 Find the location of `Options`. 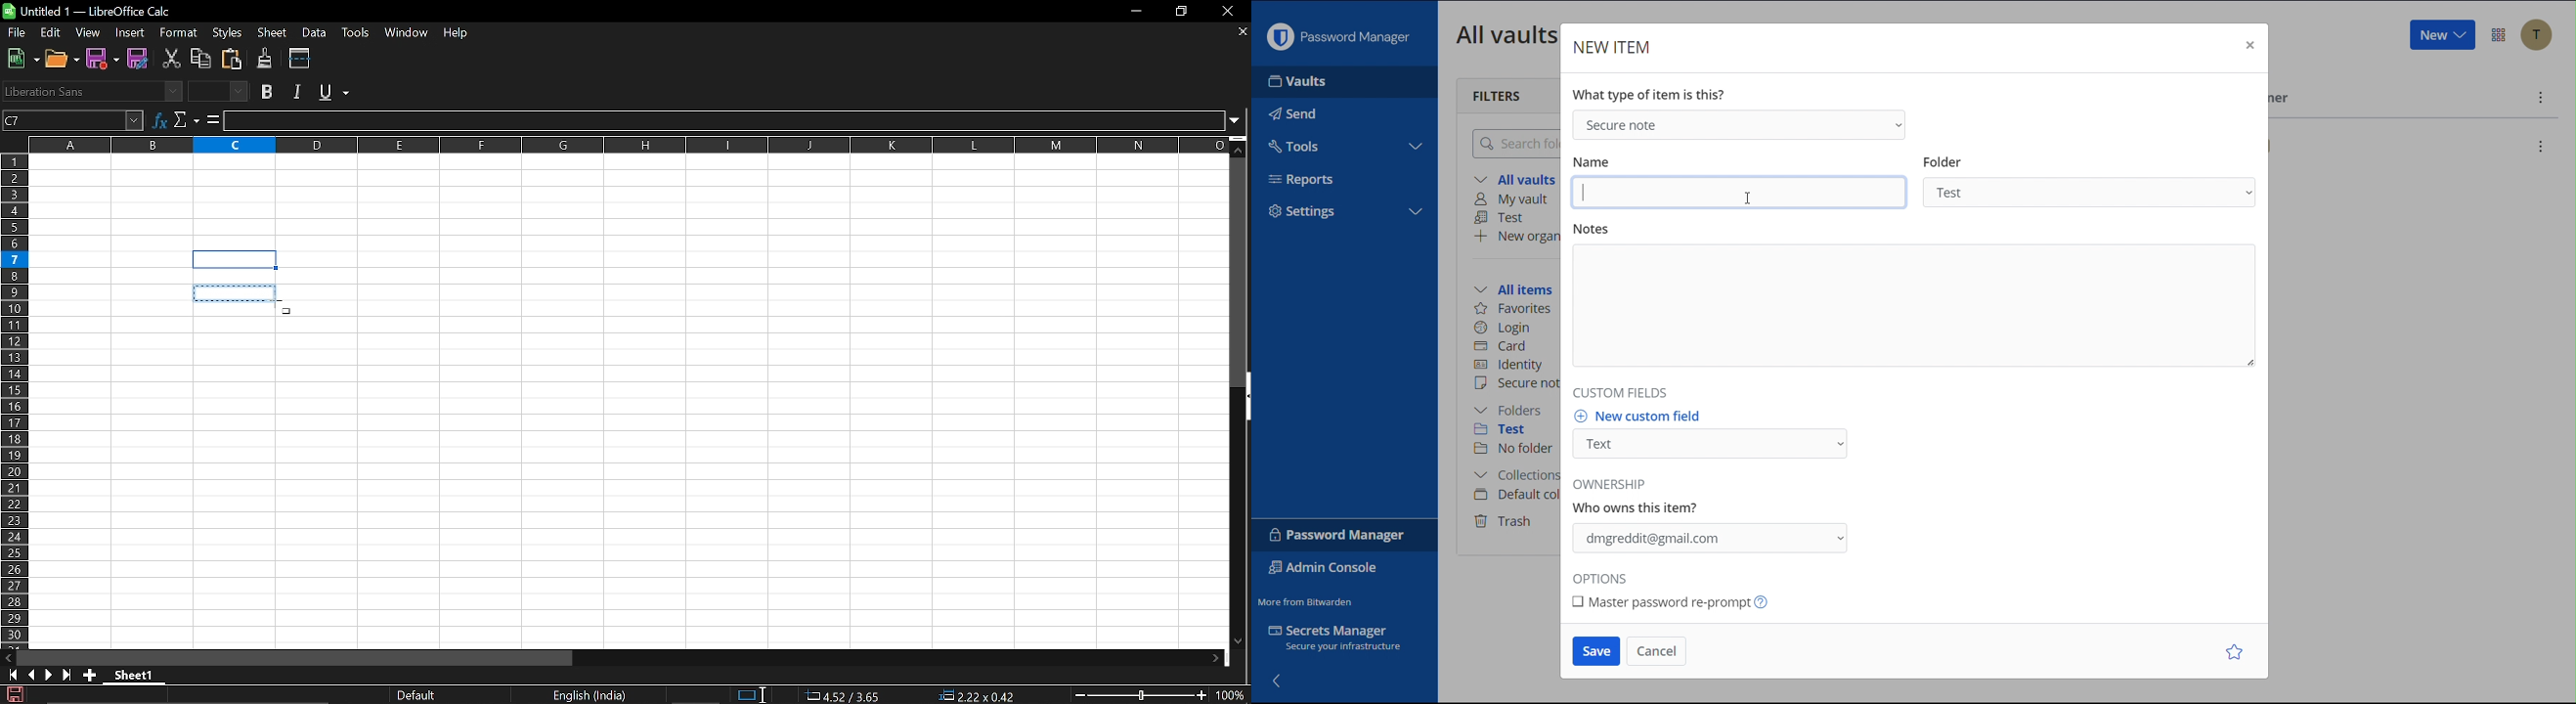

Options is located at coordinates (1605, 579).